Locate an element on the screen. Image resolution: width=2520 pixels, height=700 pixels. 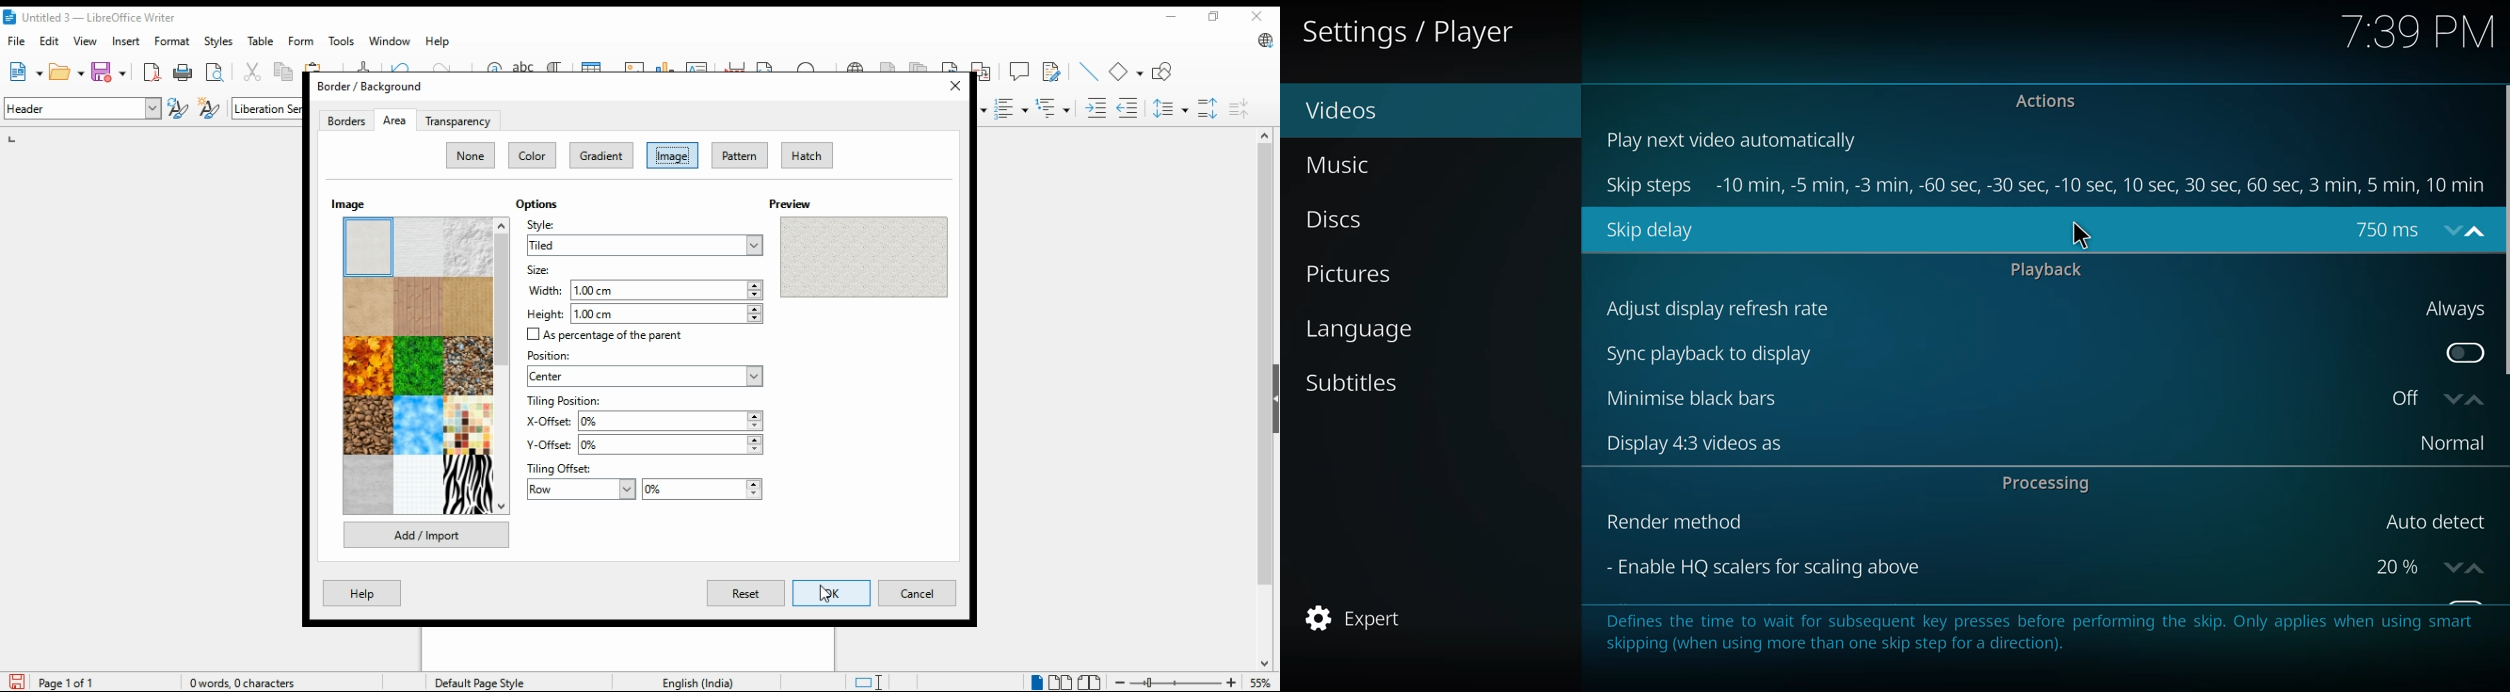
increase paragraph spacing is located at coordinates (1208, 108).